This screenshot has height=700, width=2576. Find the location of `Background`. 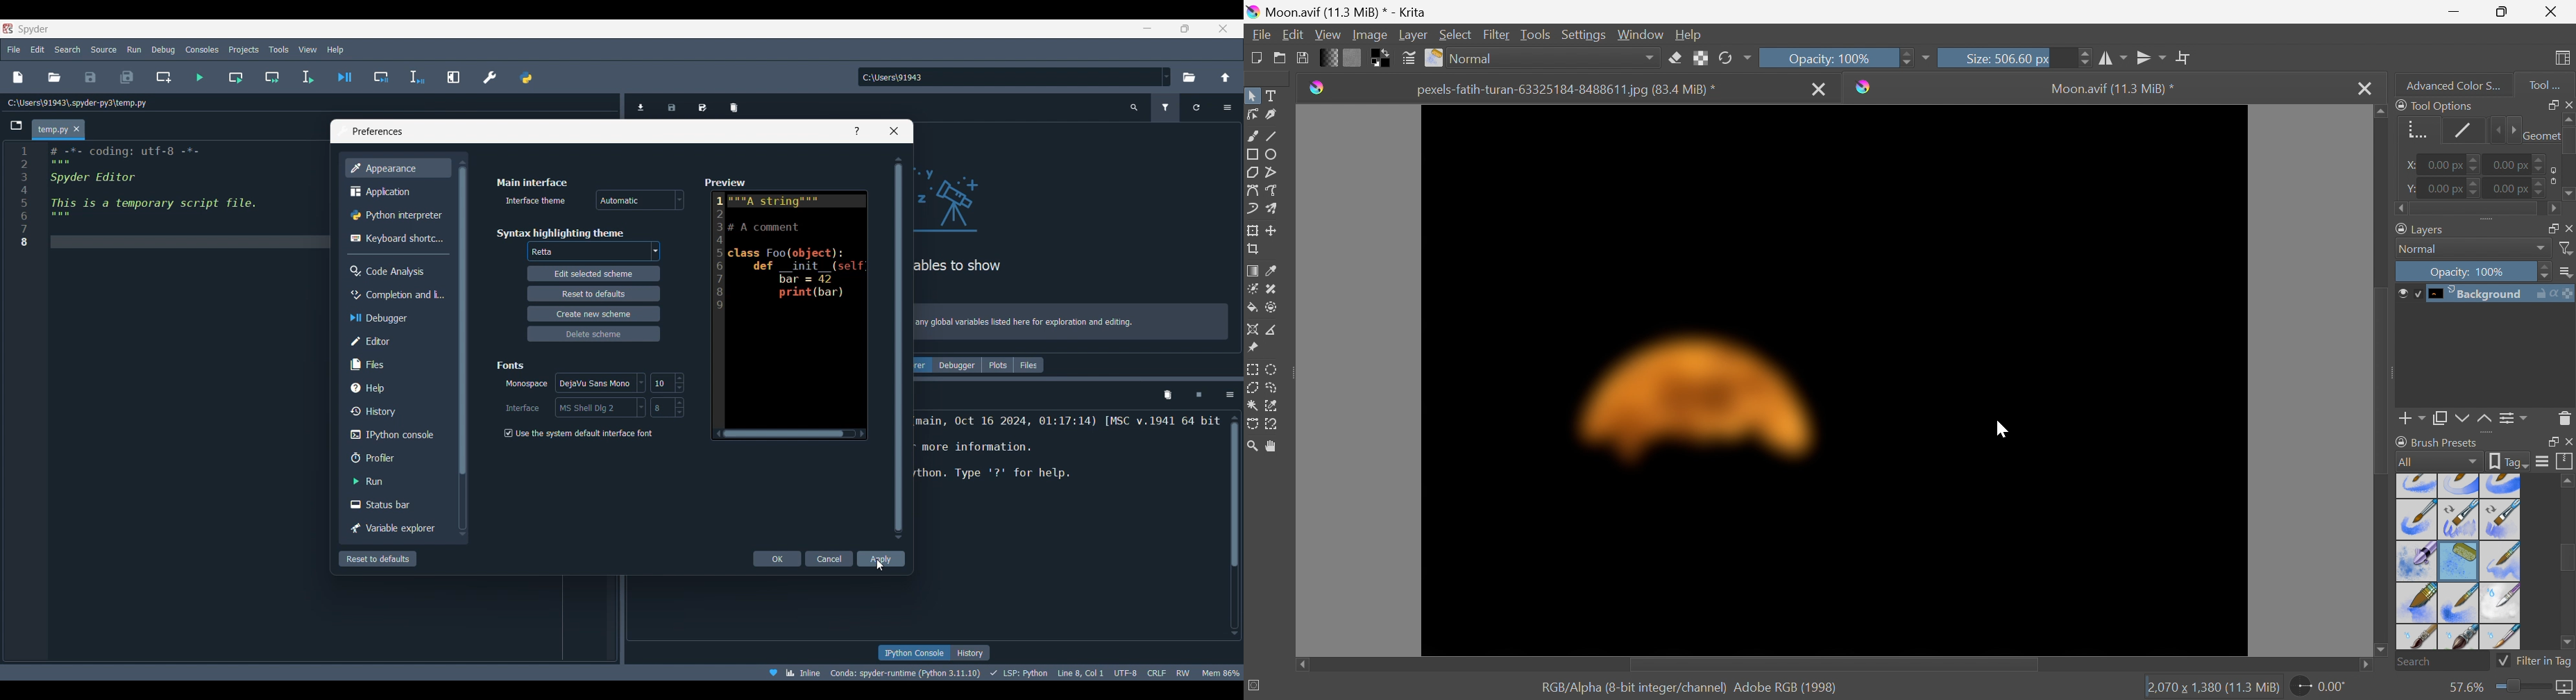

Background is located at coordinates (2484, 294).